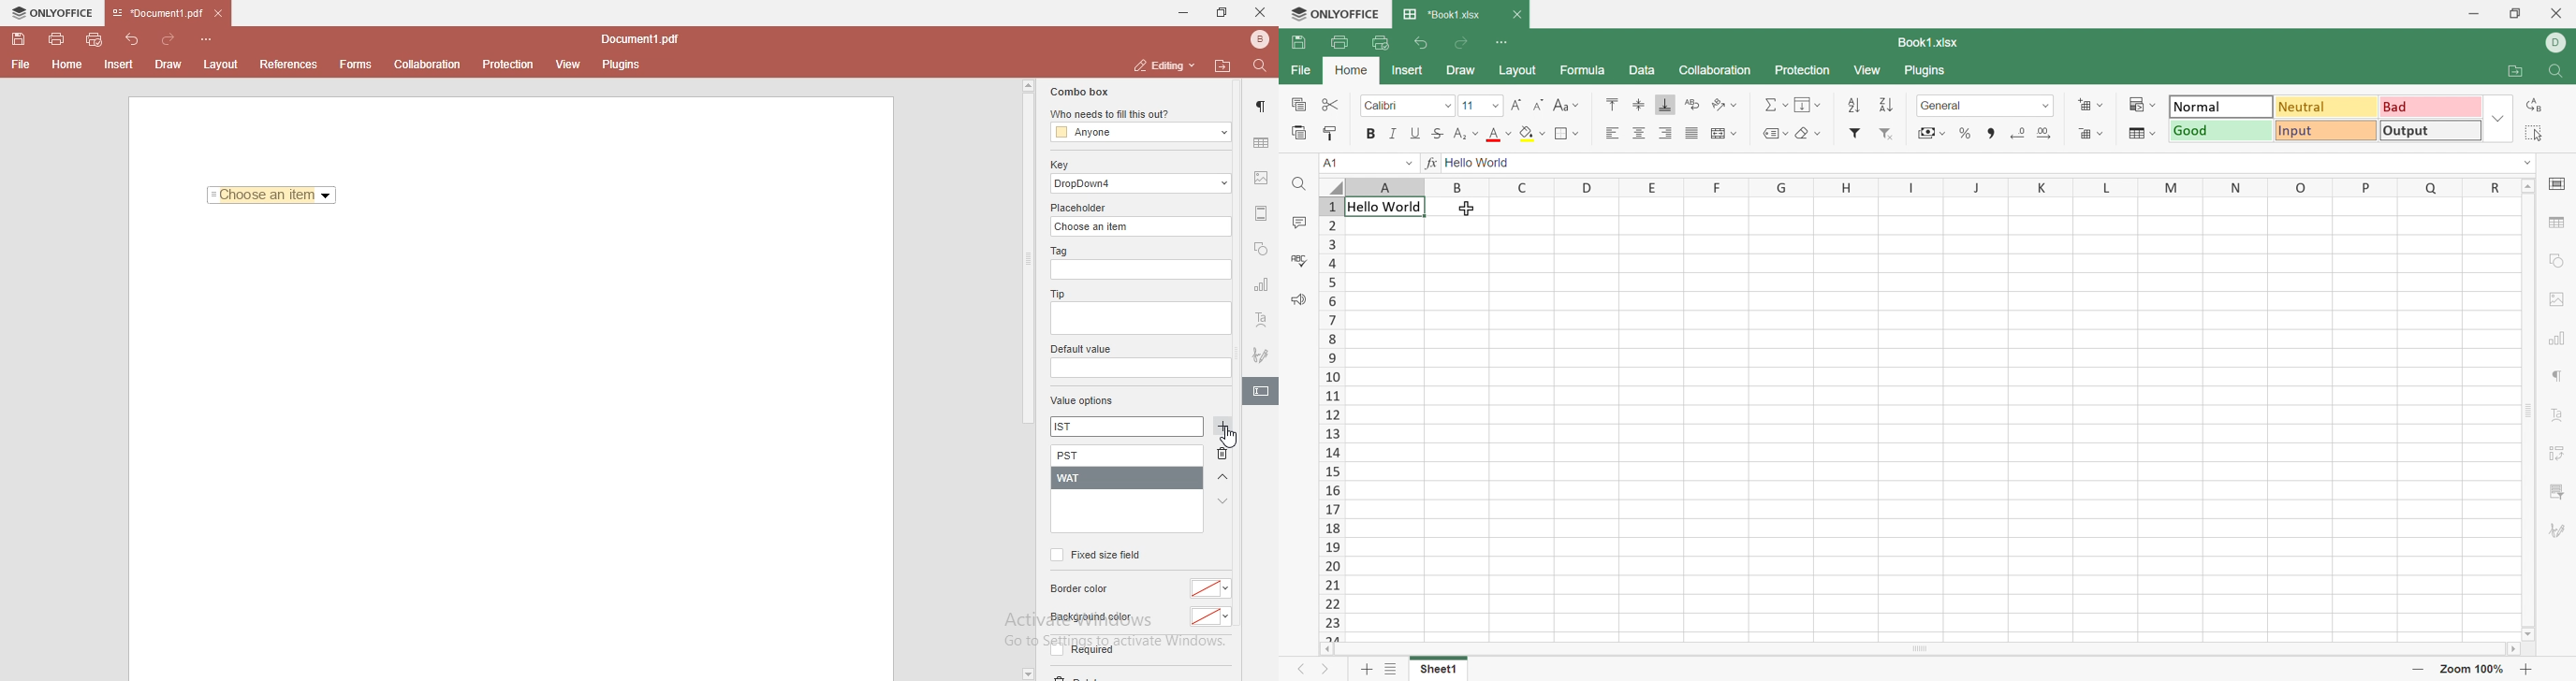 This screenshot has width=2576, height=700. I want to click on Font size, so click(1479, 107).